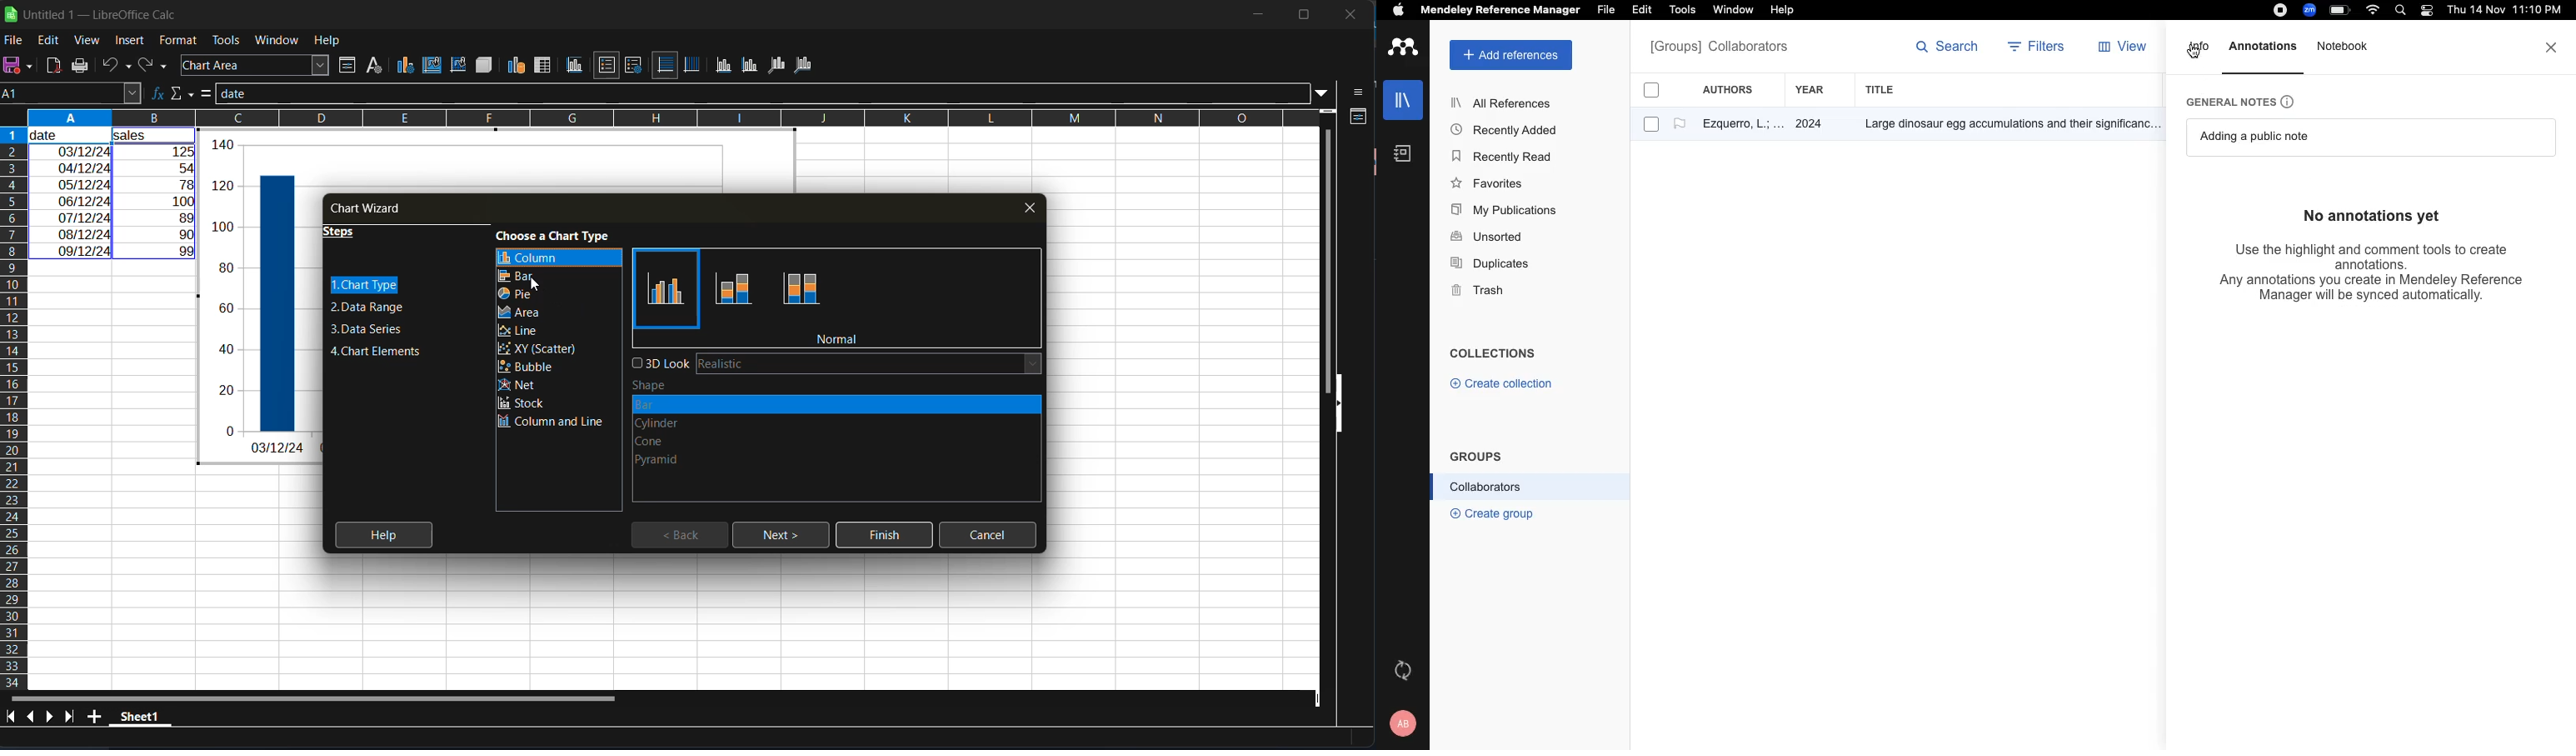  I want to click on All references, so click(1719, 48).